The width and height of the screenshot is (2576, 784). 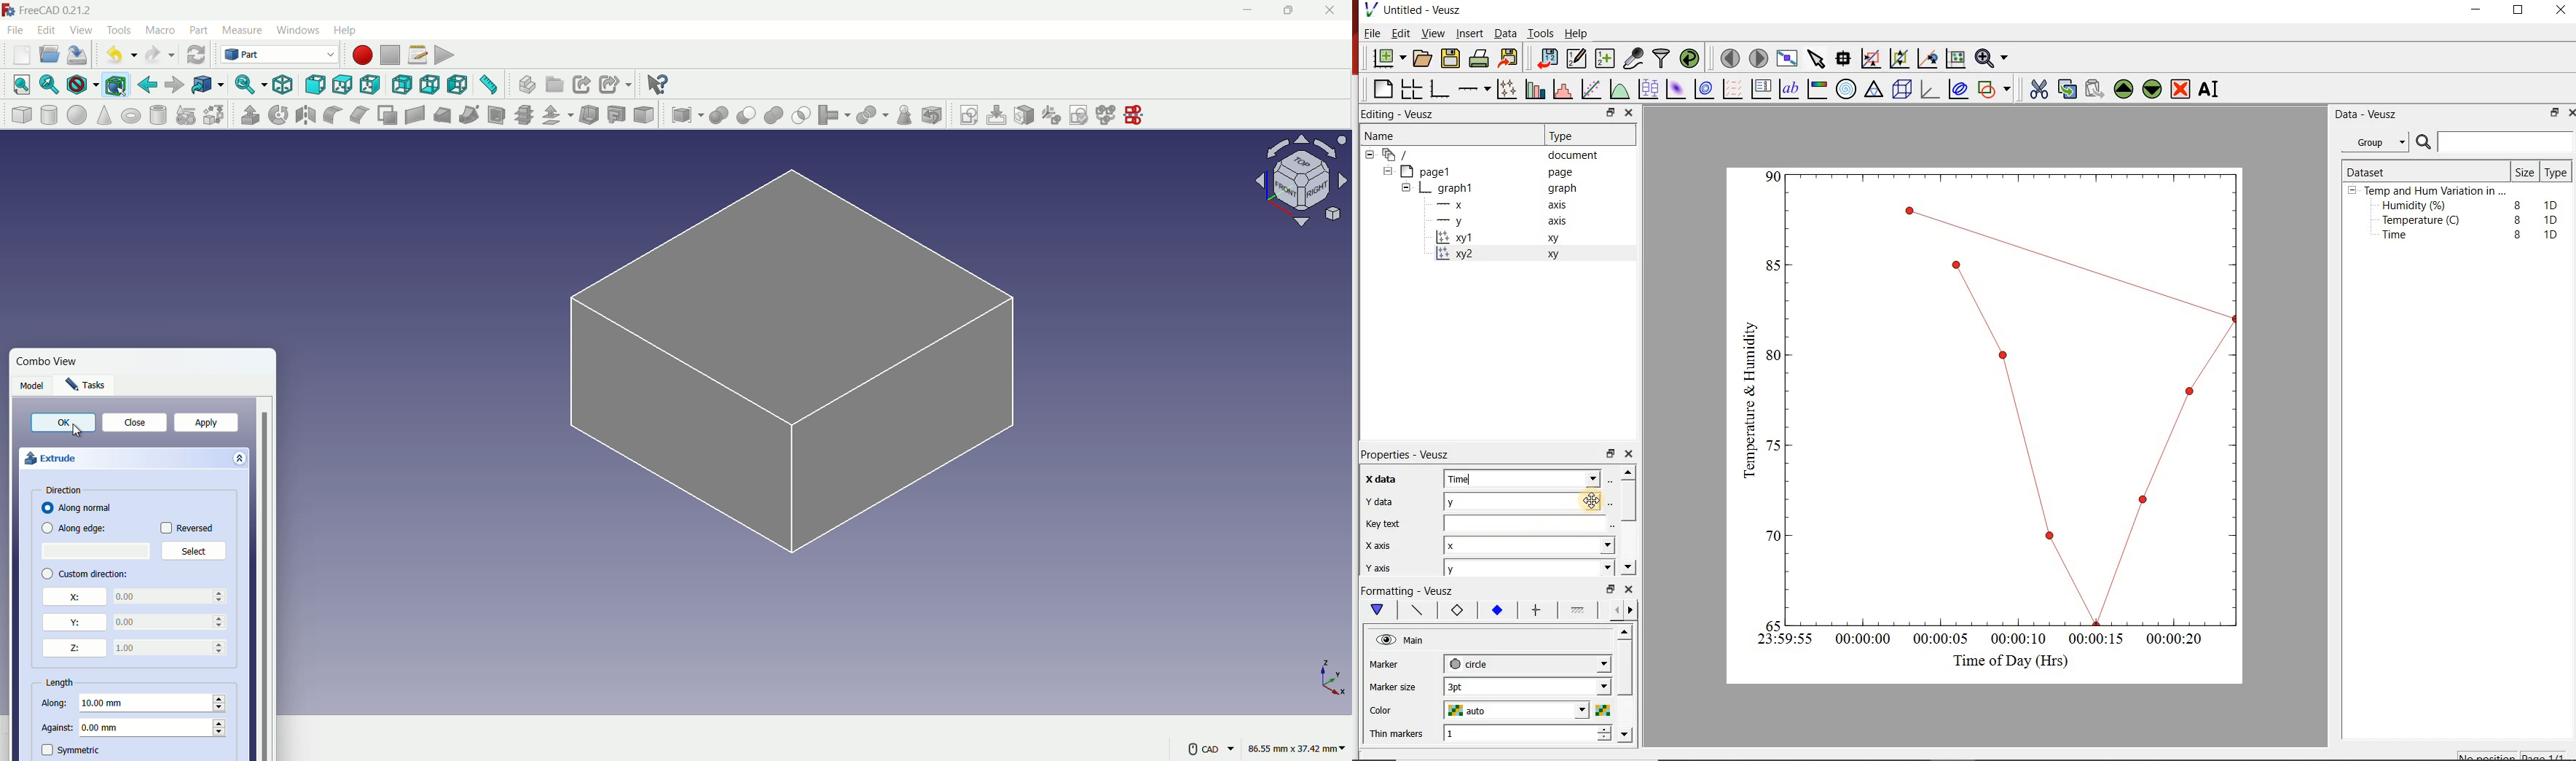 I want to click on left view, so click(x=457, y=84).